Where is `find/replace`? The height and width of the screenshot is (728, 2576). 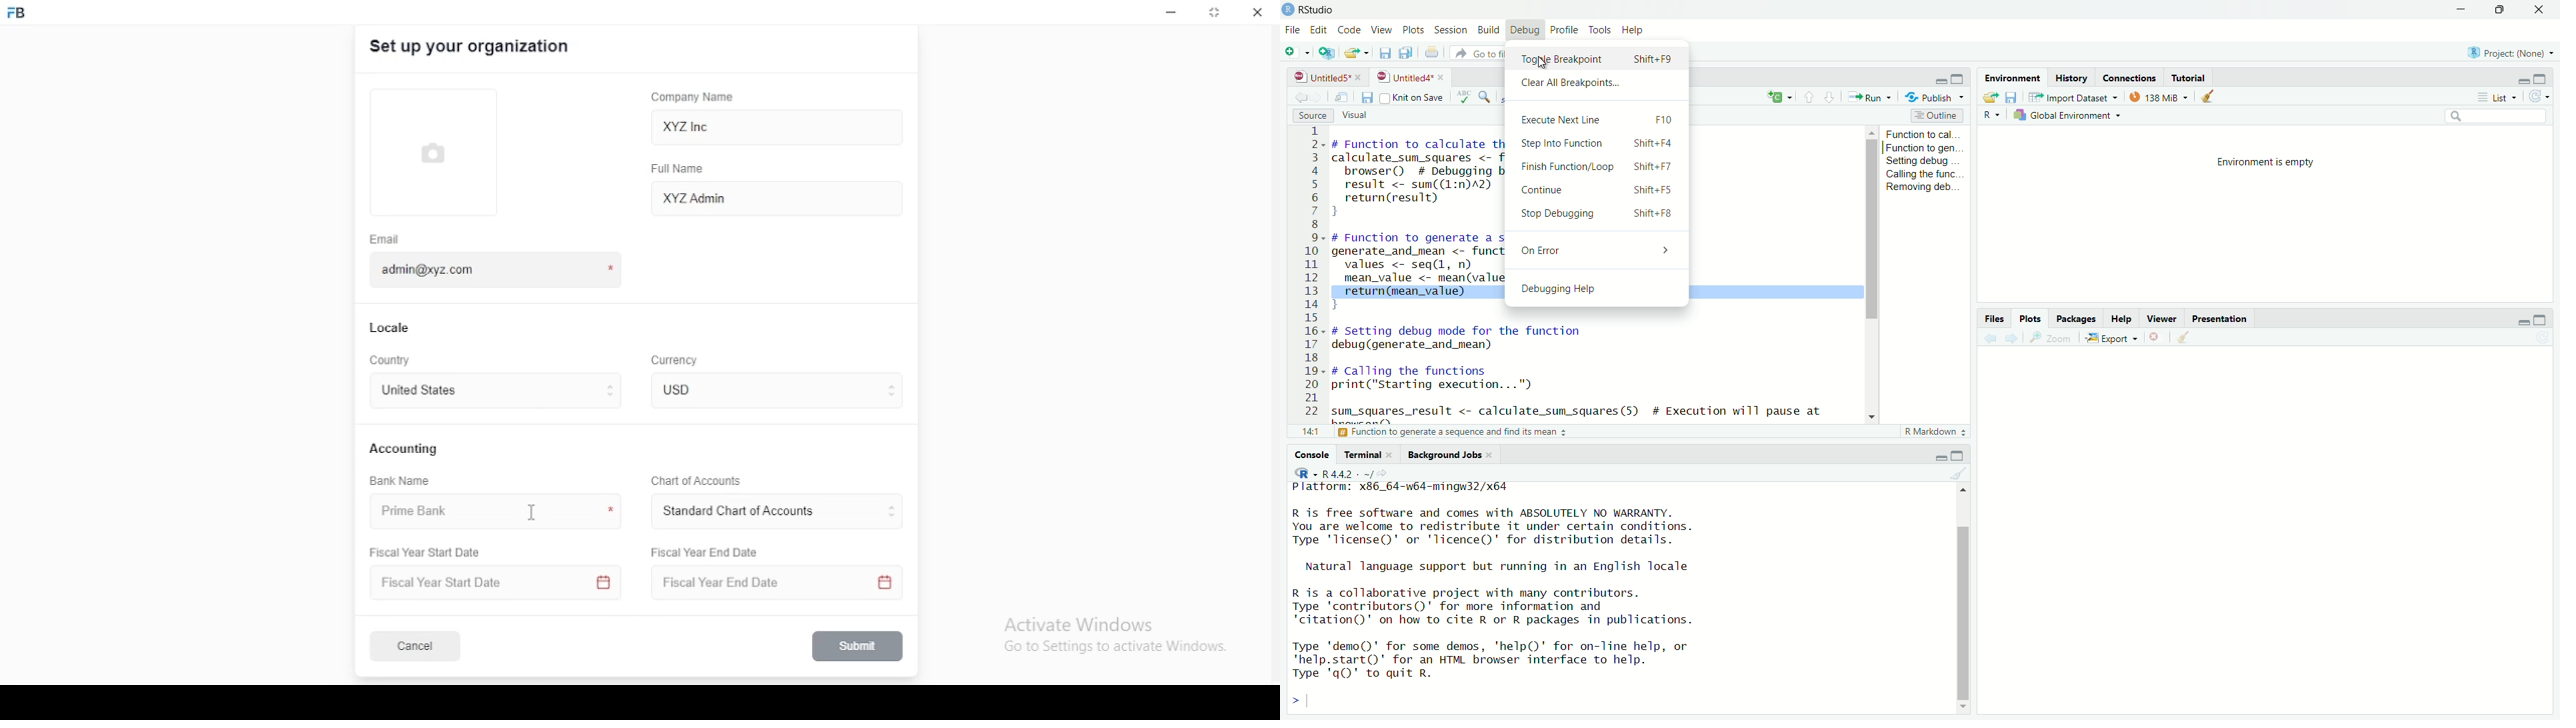 find/replace is located at coordinates (1488, 98).